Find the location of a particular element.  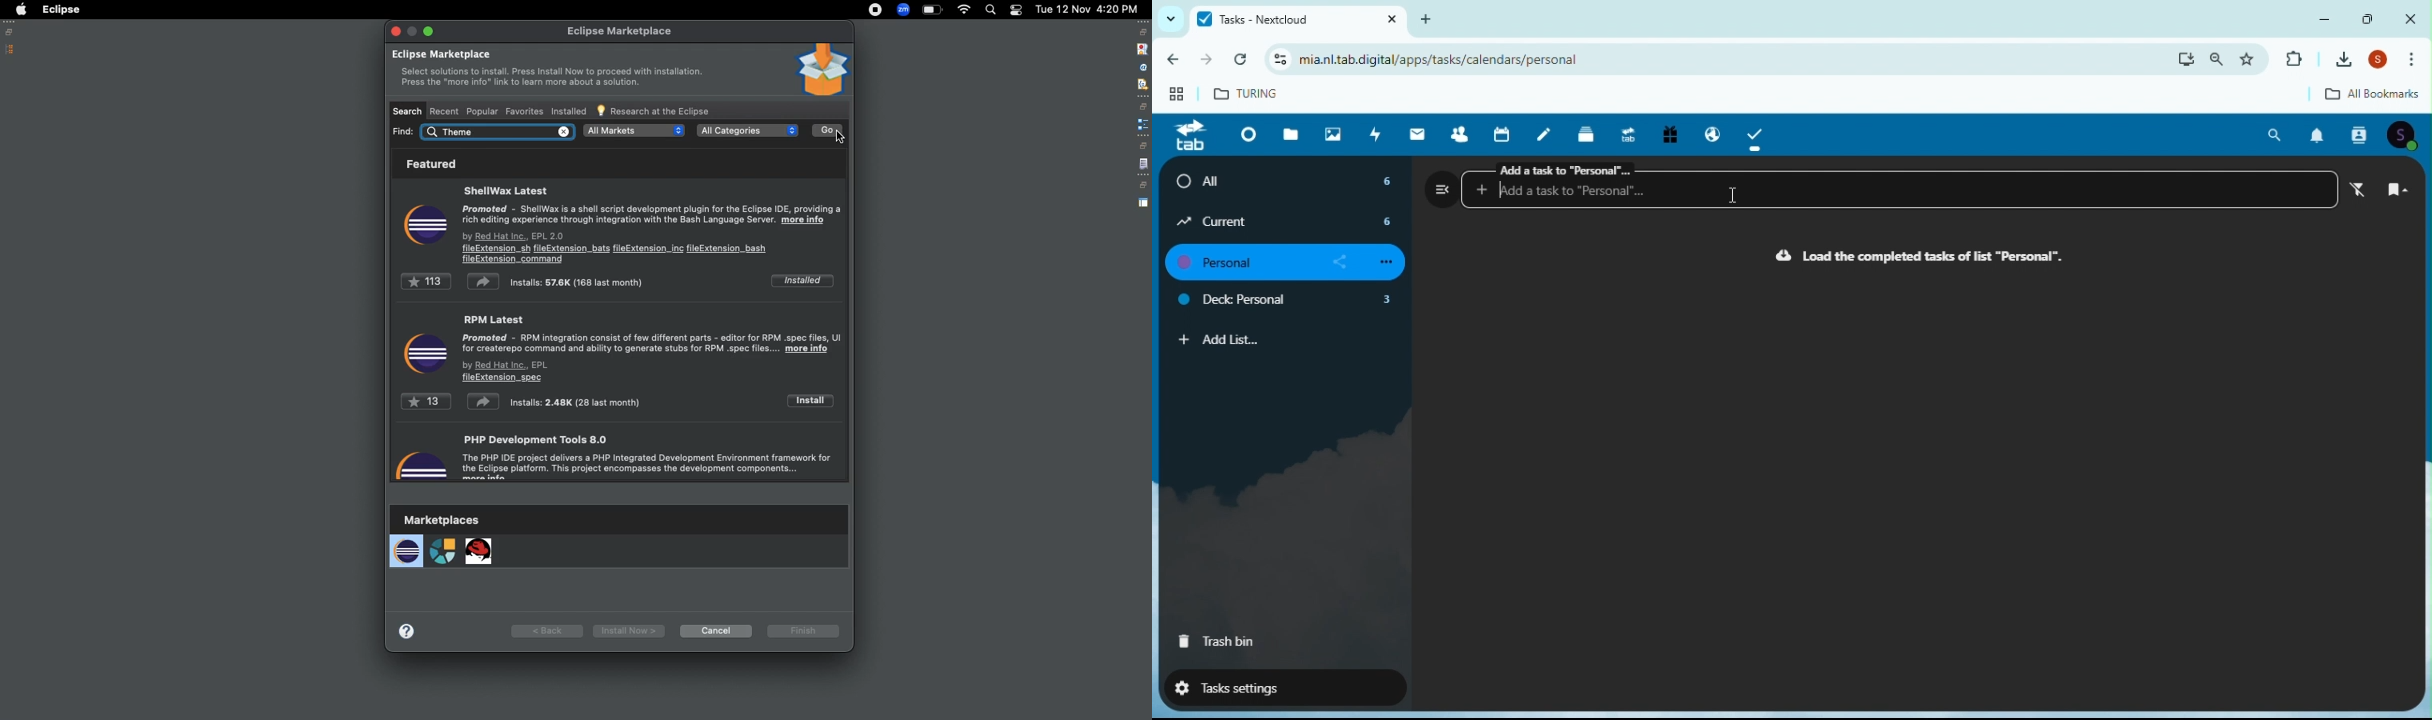

Dashboard is located at coordinates (1245, 134).